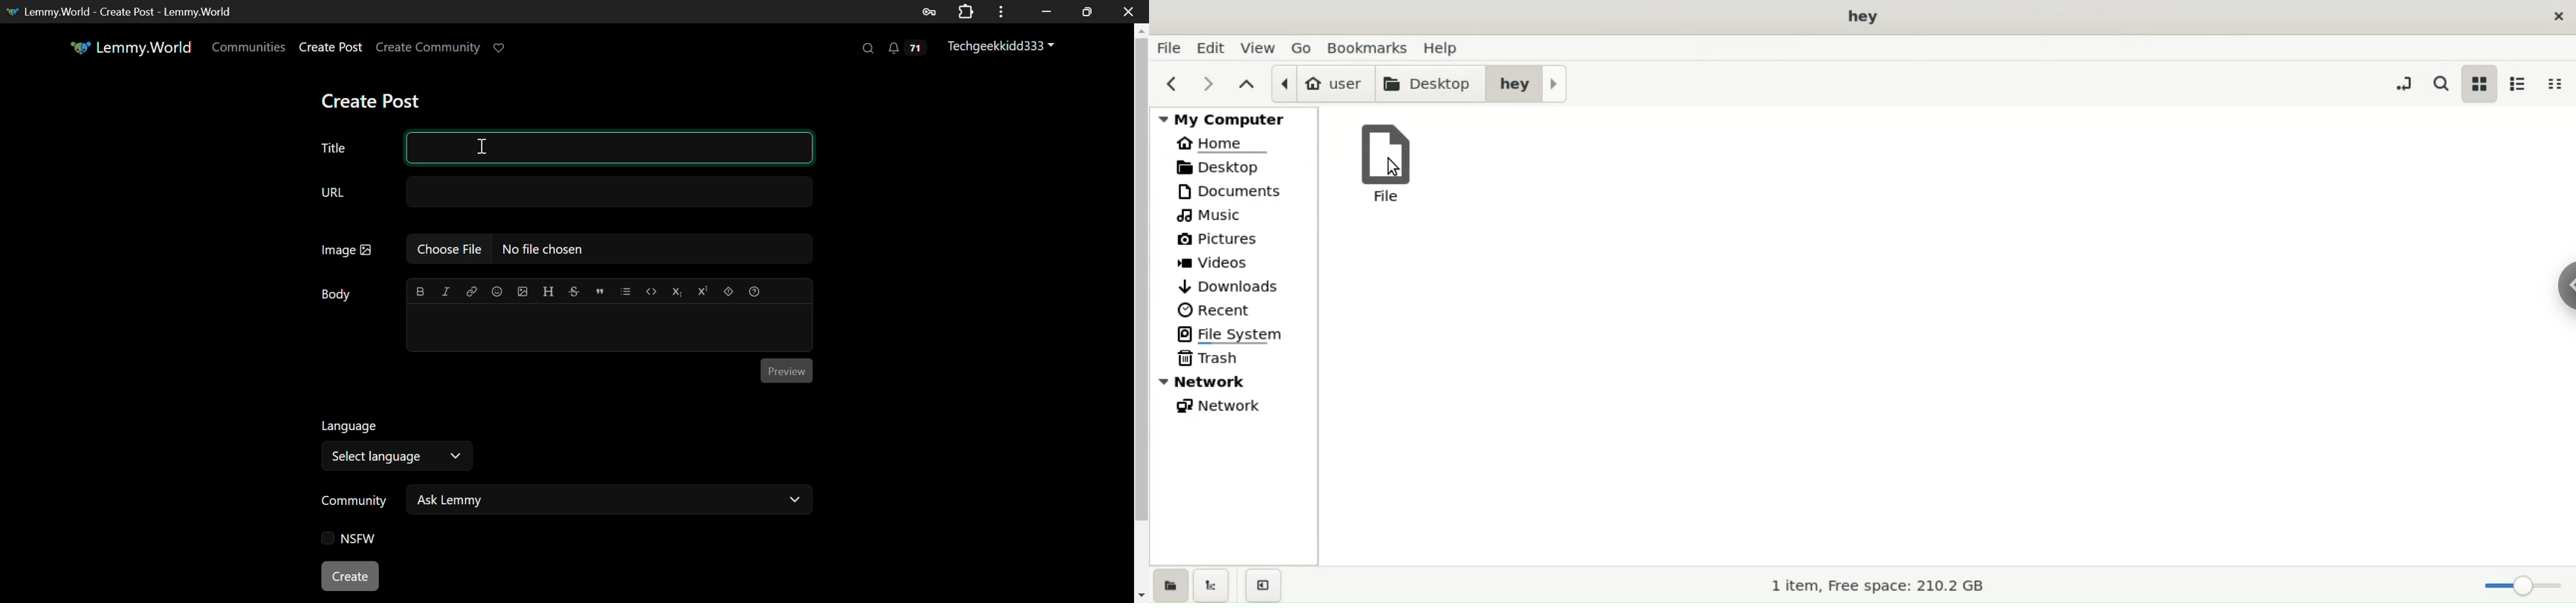 The width and height of the screenshot is (2576, 616). I want to click on Superscript, so click(702, 290).